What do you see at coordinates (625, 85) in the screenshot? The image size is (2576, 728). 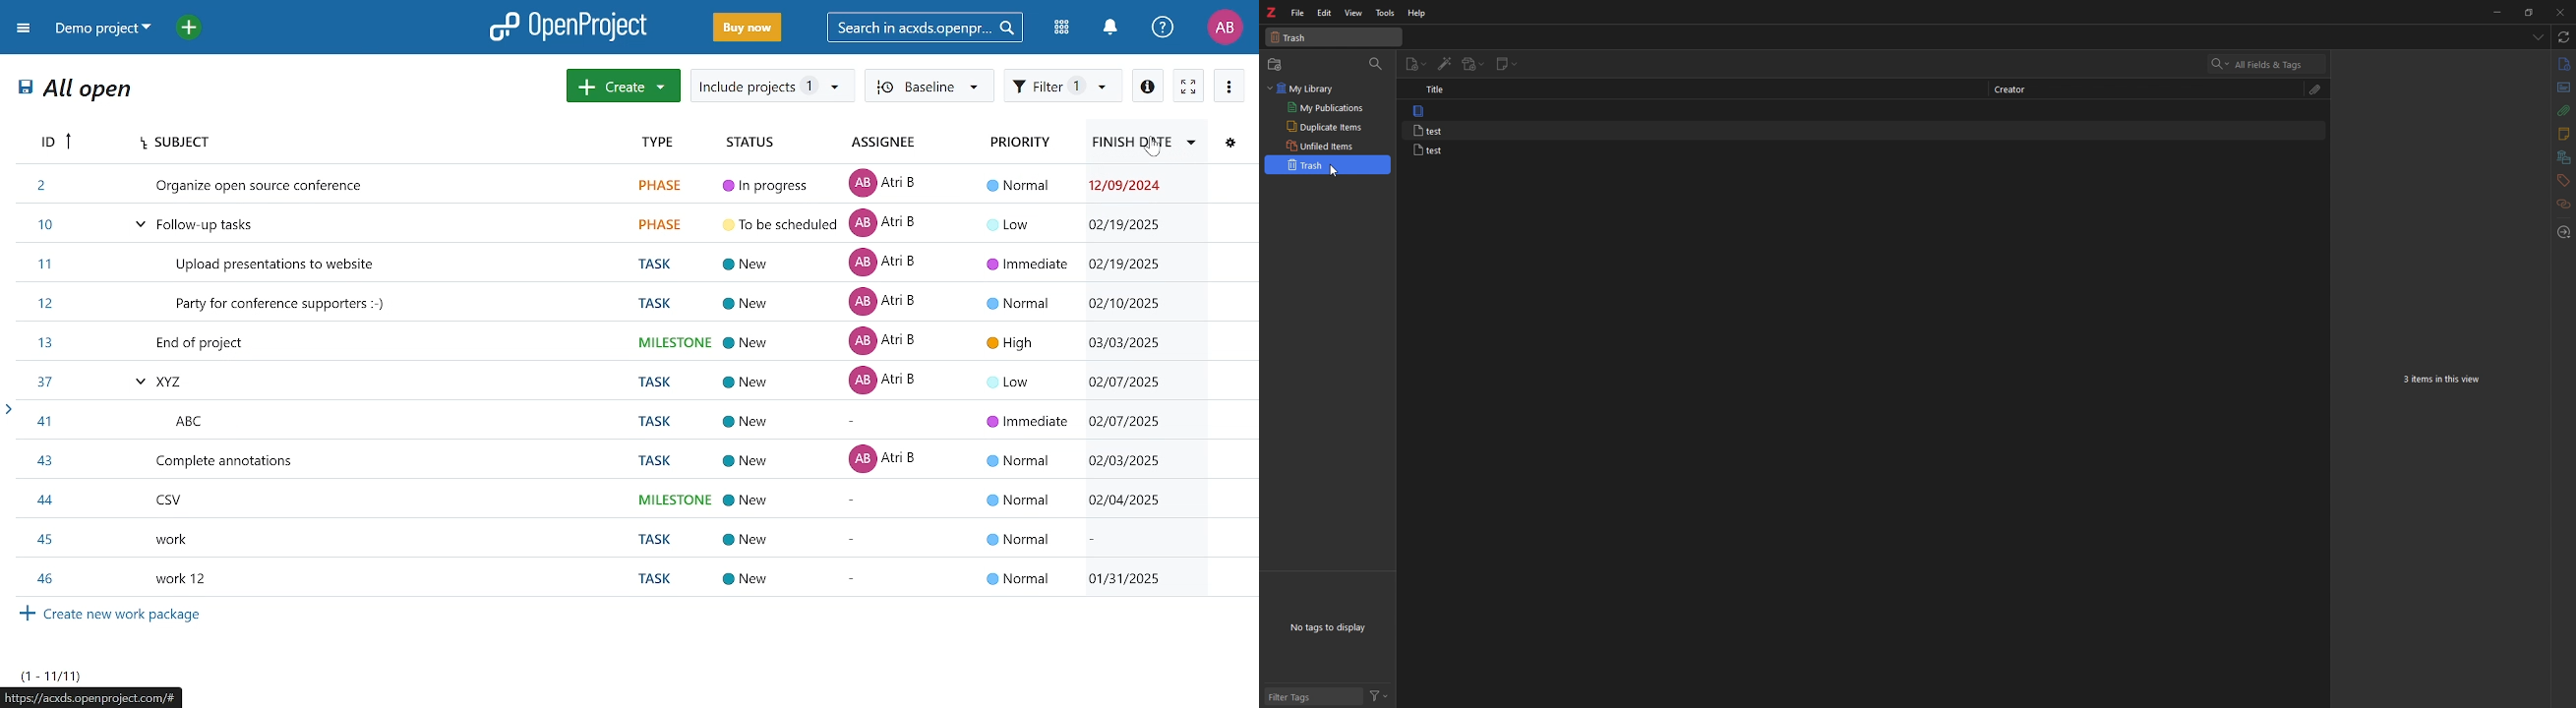 I see `create` at bounding box center [625, 85].